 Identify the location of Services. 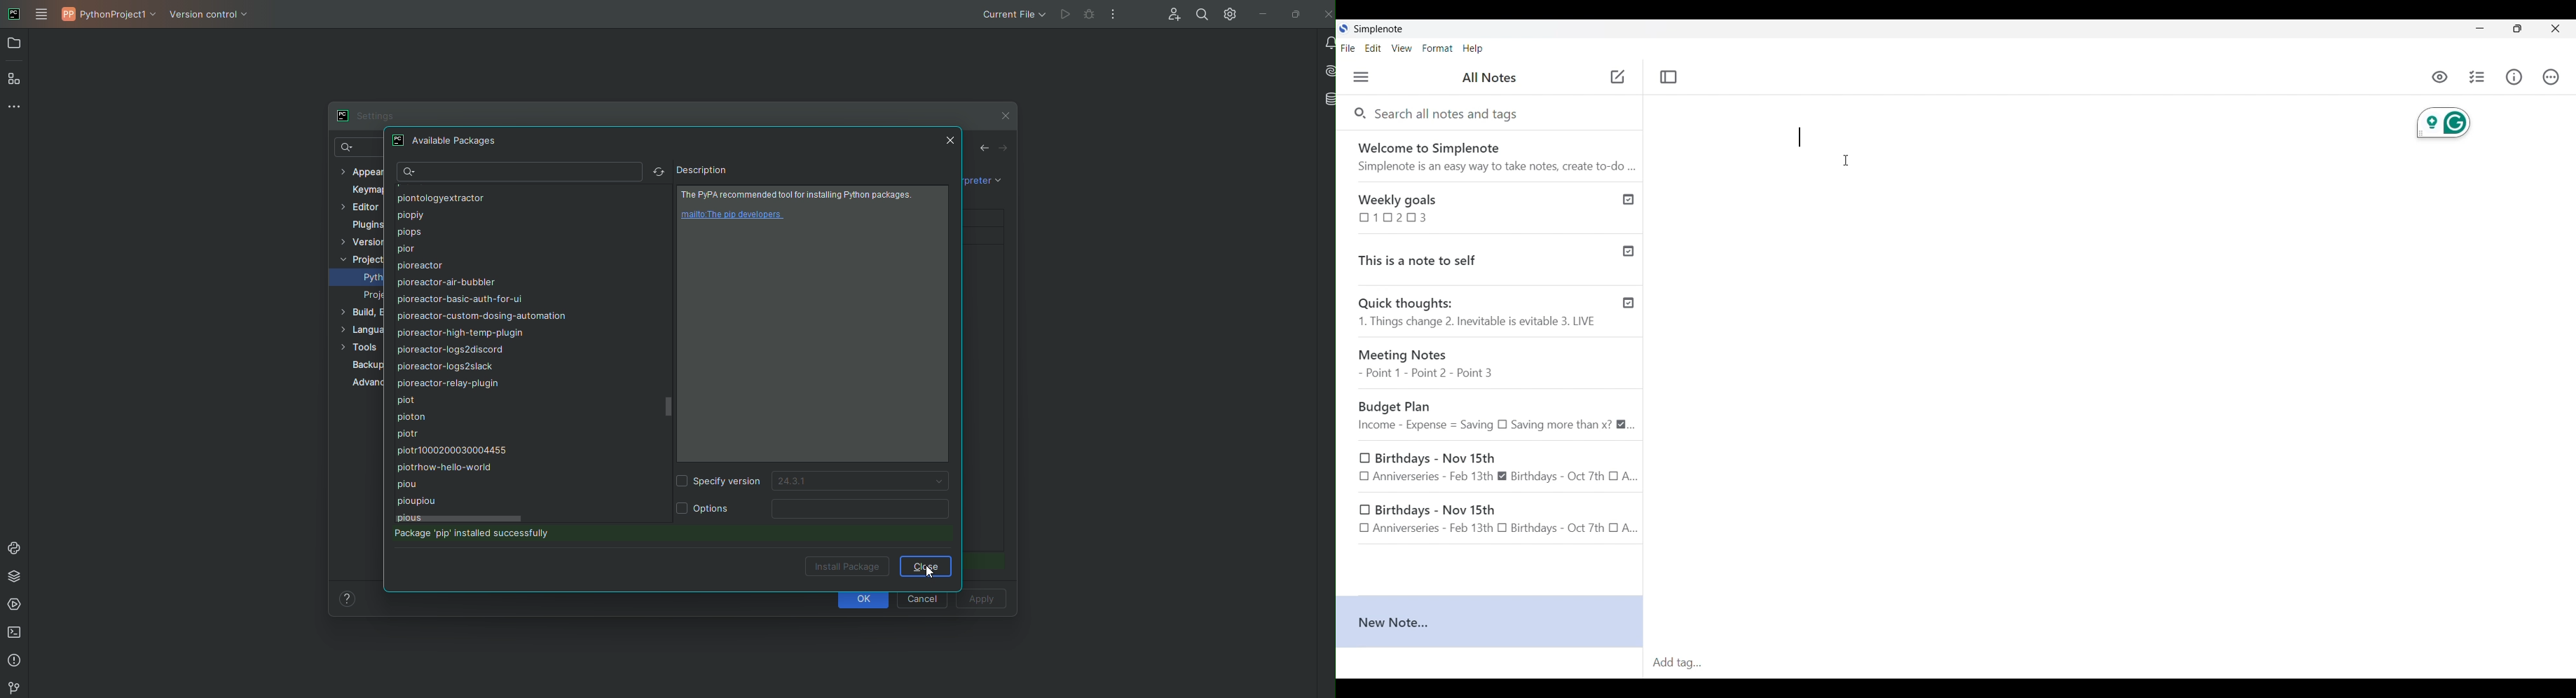
(15, 606).